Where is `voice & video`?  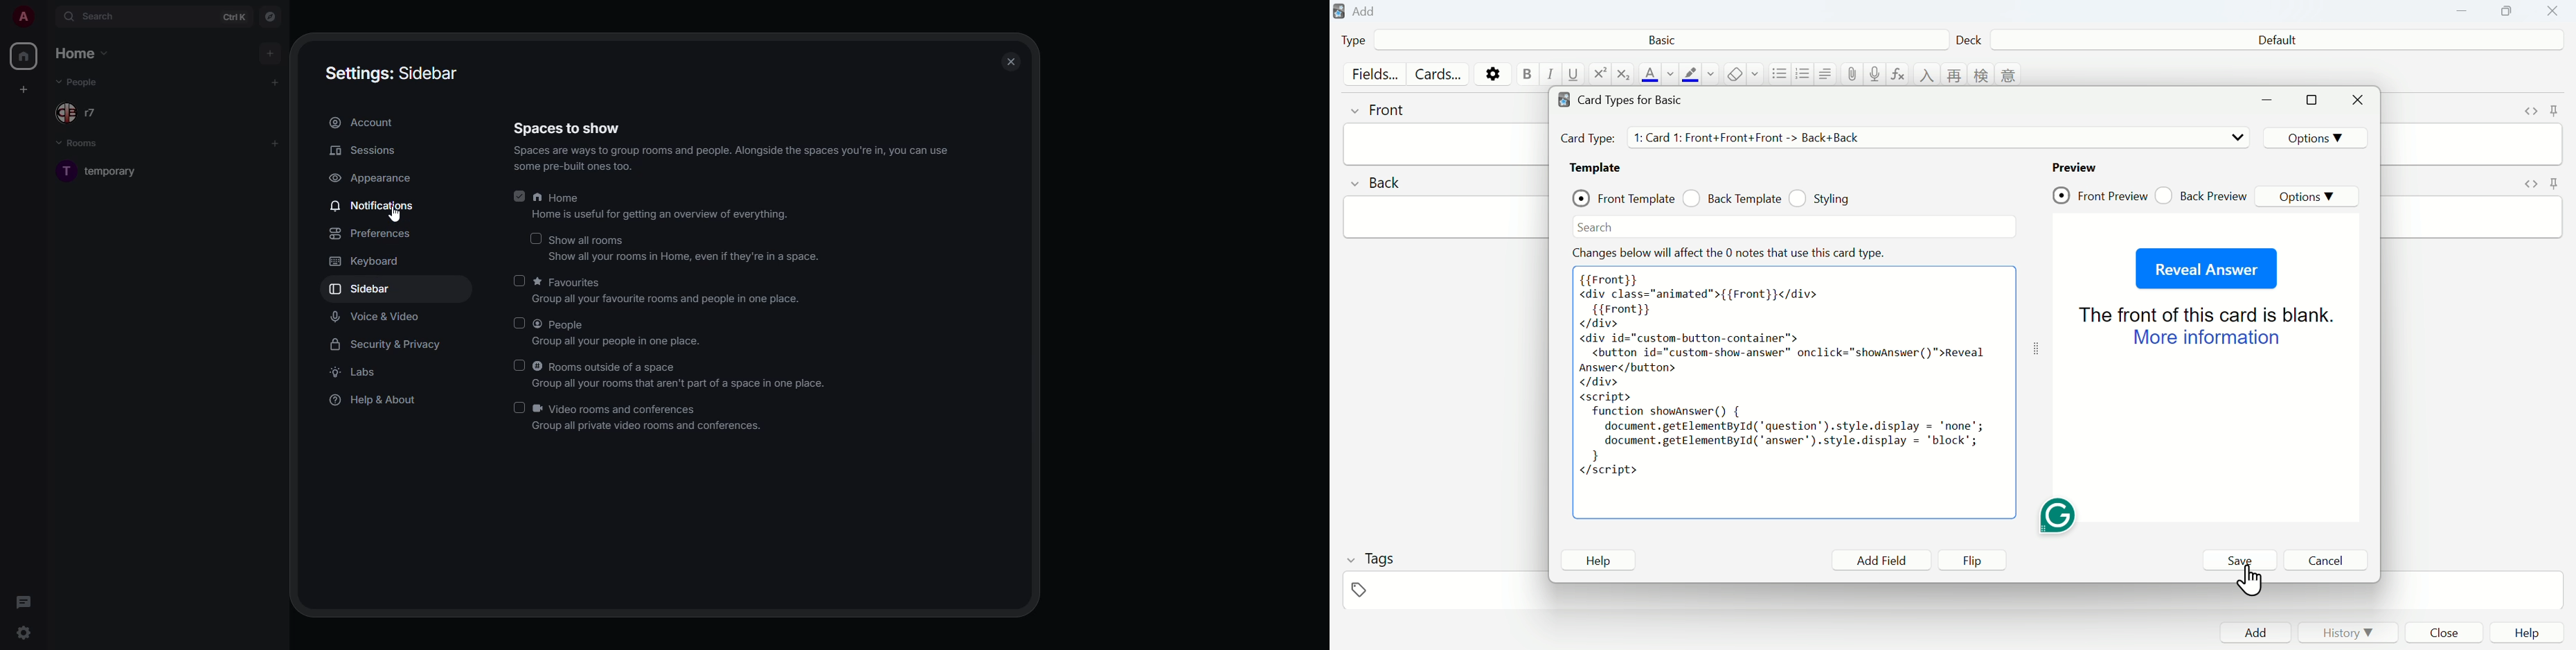
voice & video is located at coordinates (378, 317).